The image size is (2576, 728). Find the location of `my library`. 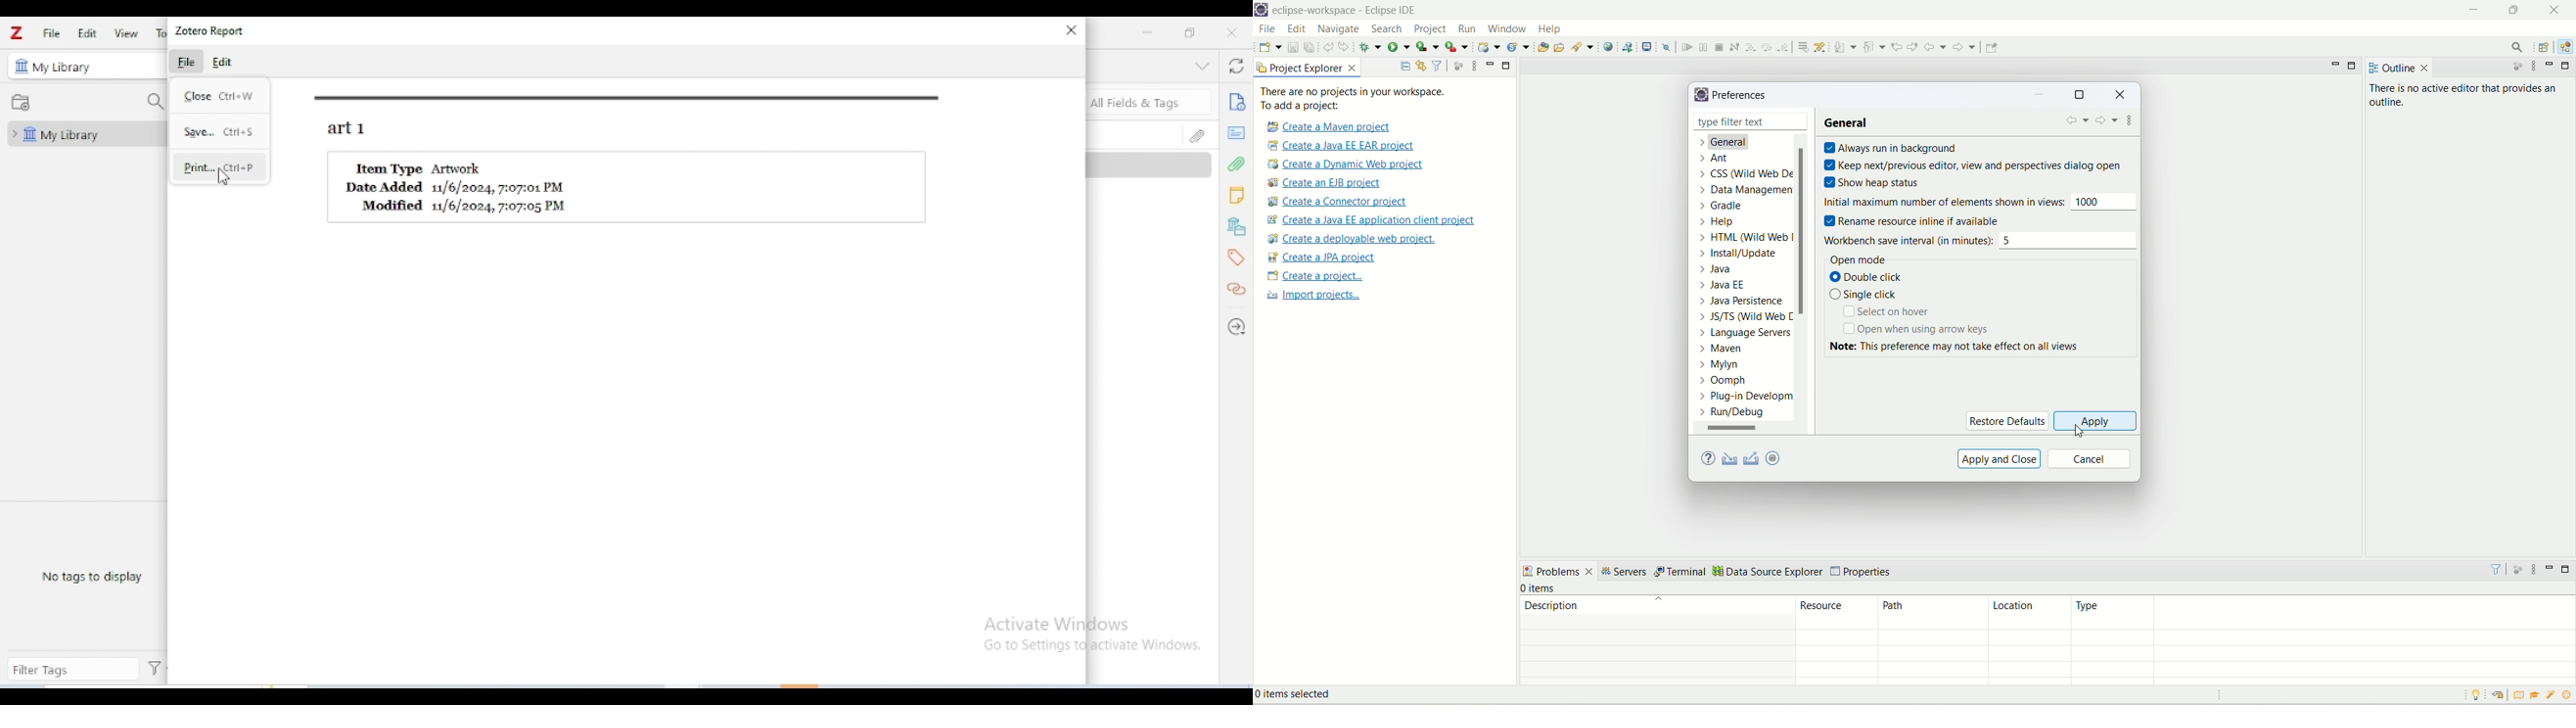

my library is located at coordinates (85, 134).